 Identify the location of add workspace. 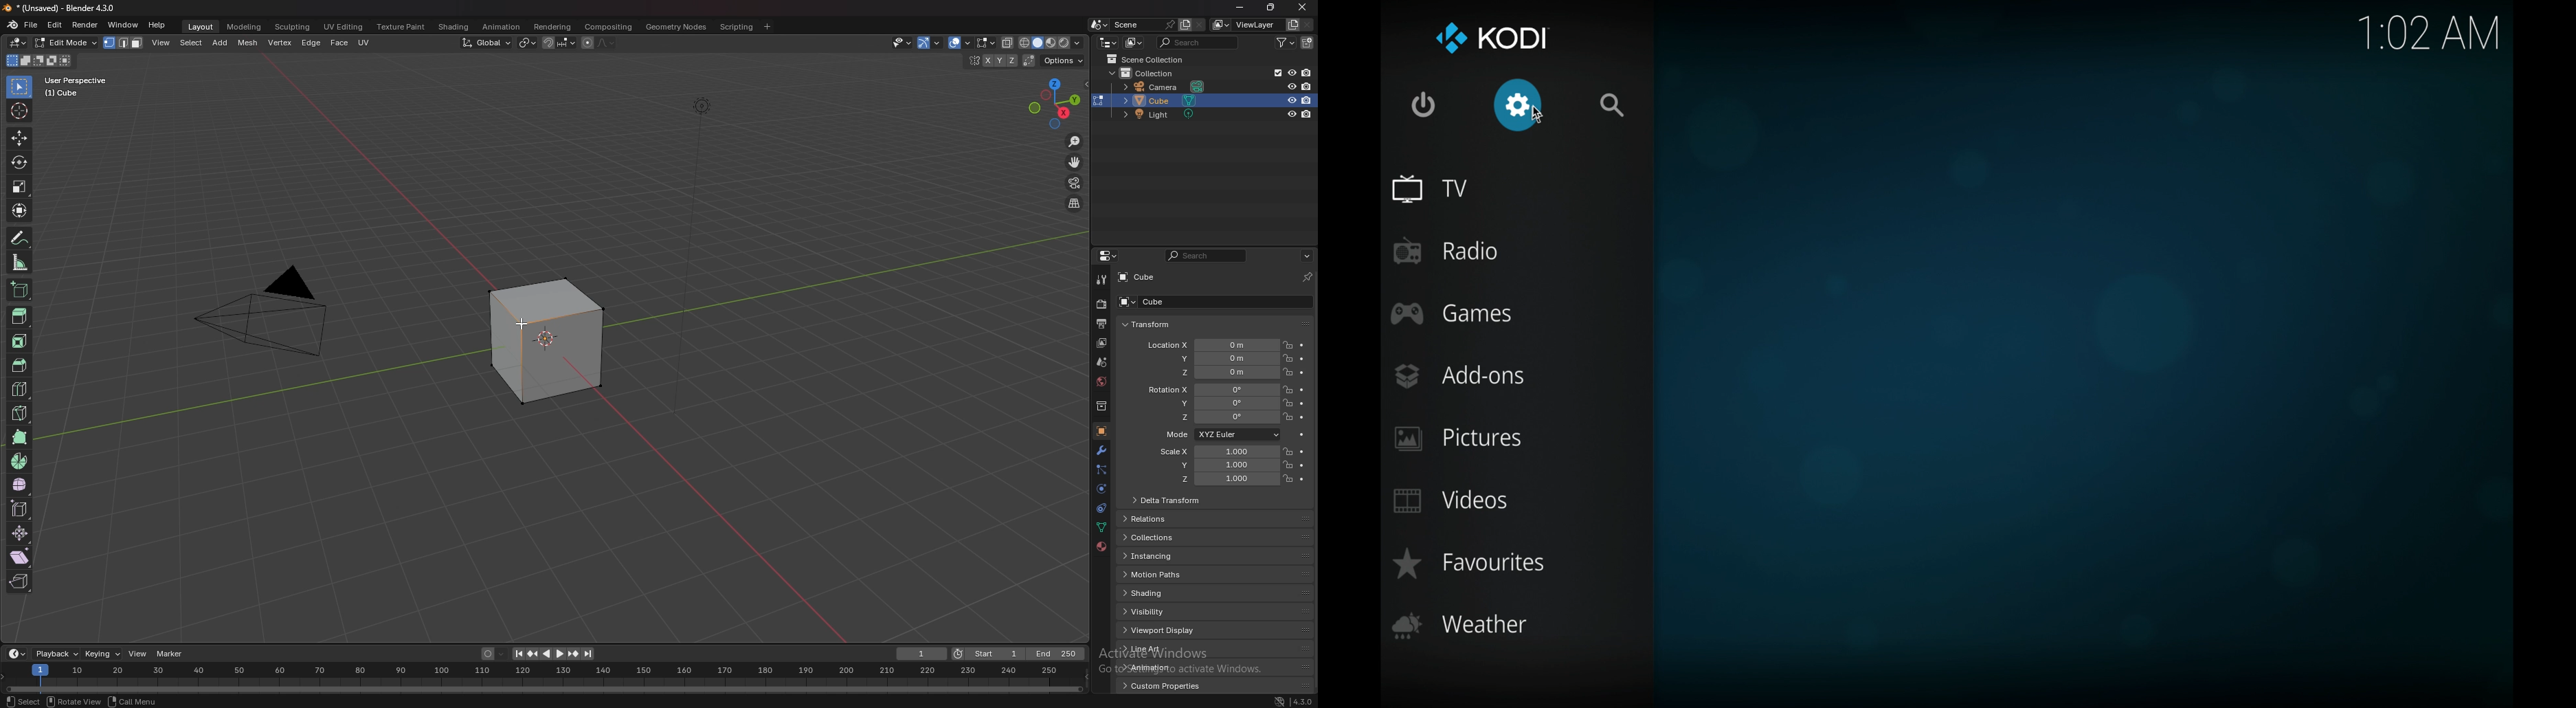
(766, 27).